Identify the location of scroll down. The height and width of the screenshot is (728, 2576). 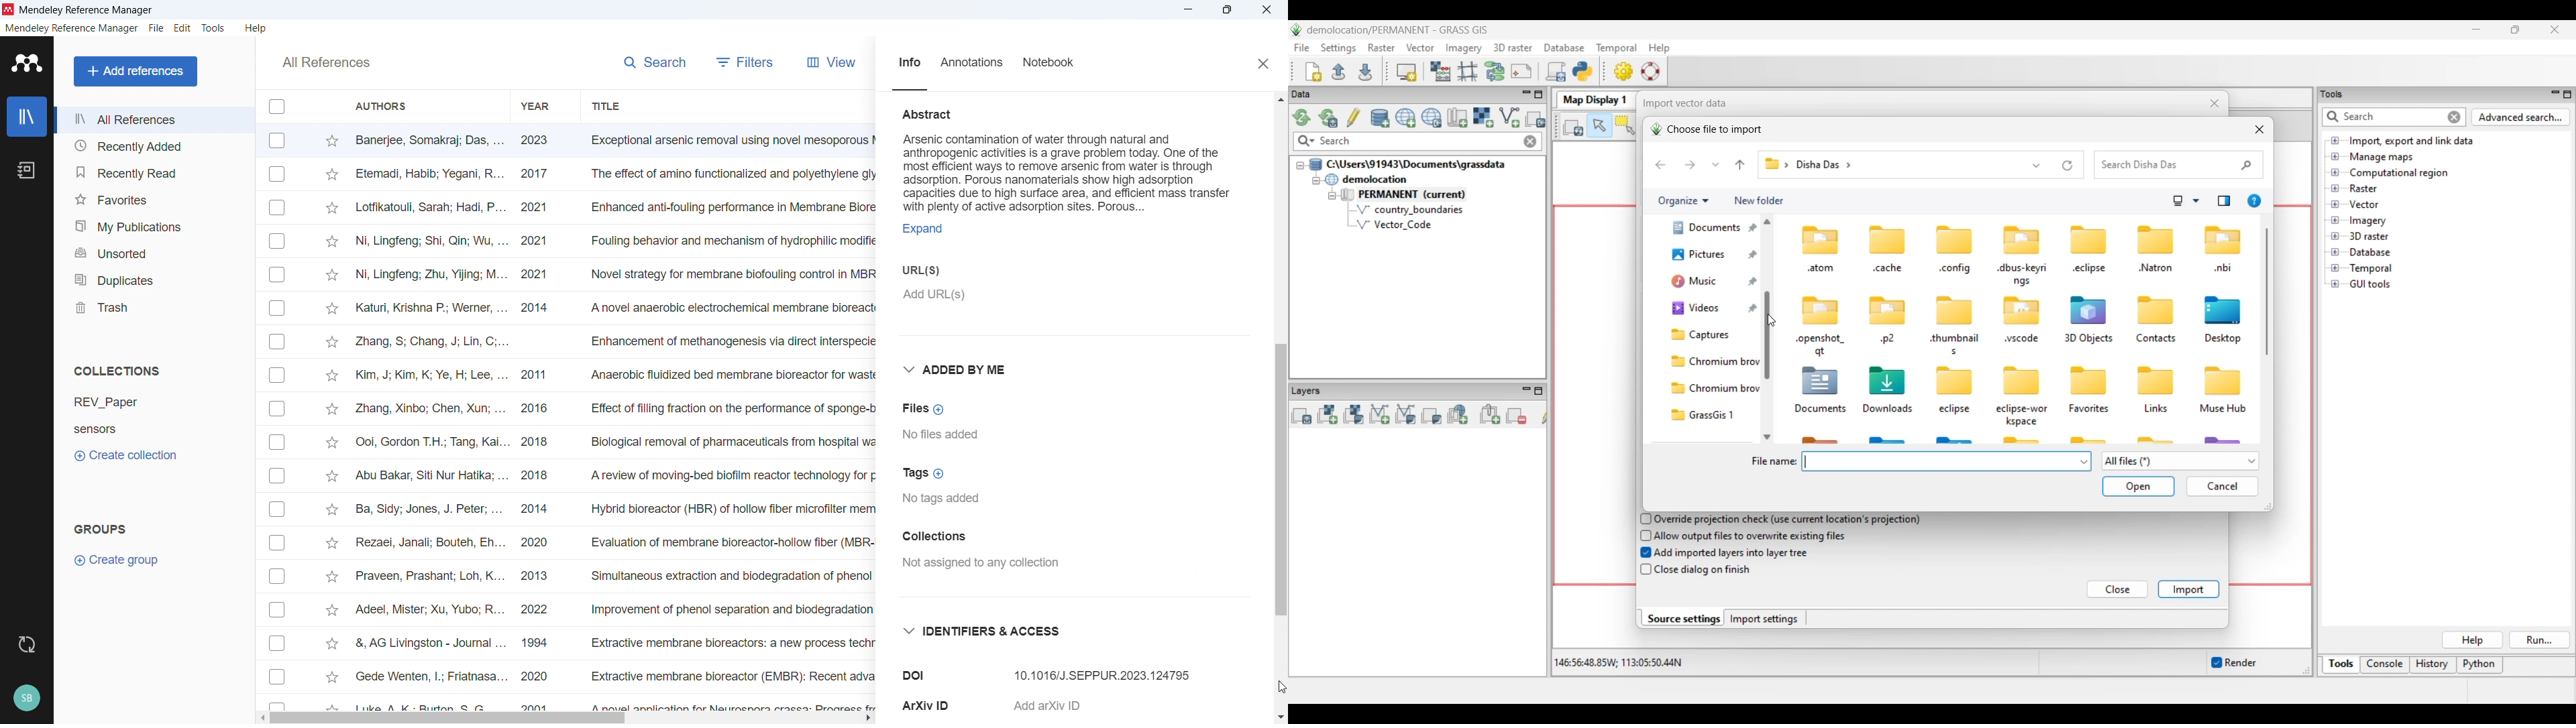
(1279, 714).